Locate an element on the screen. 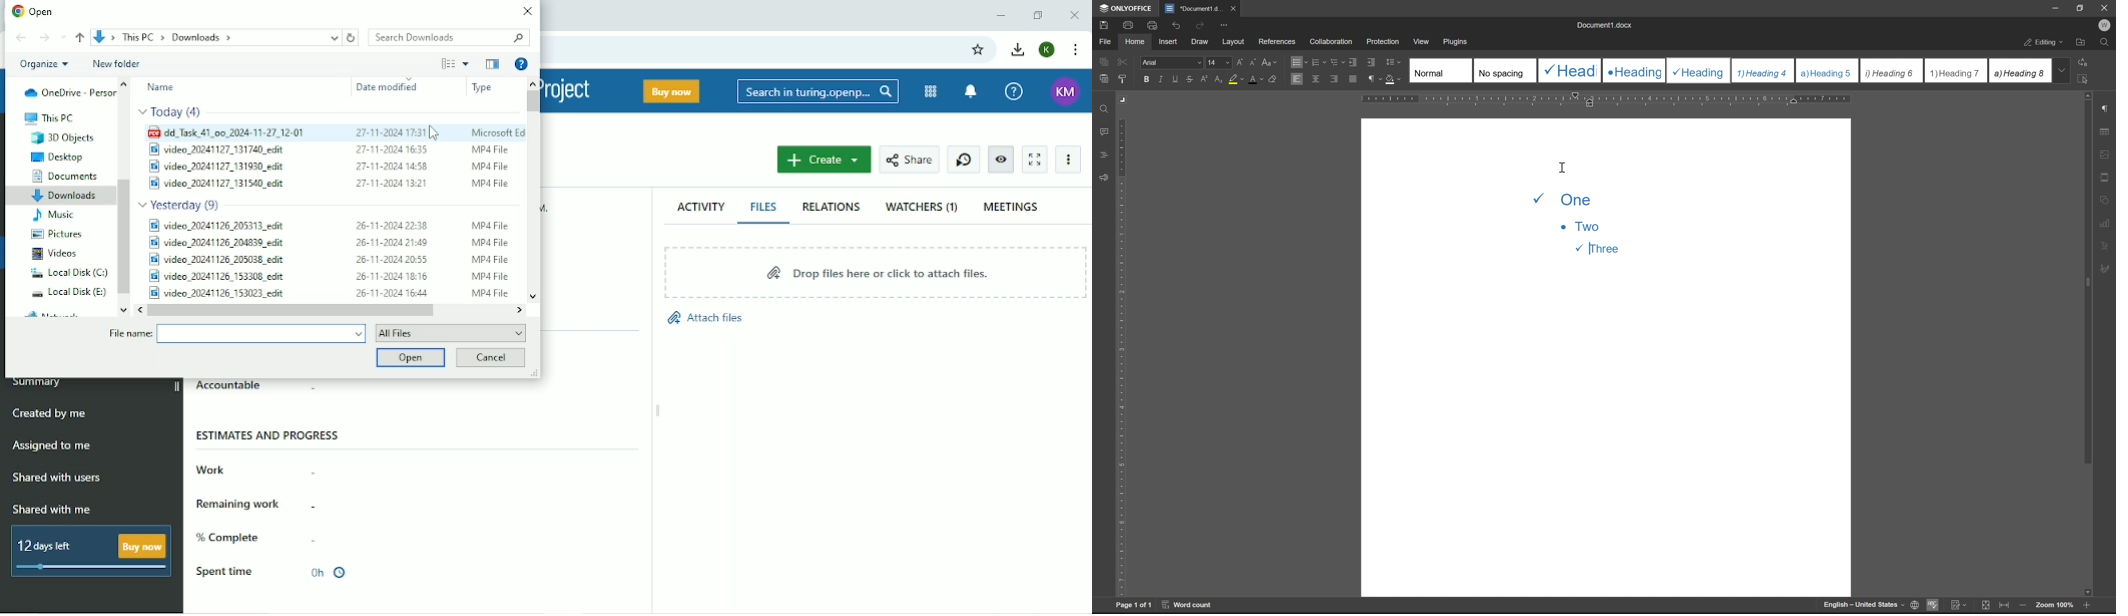 This screenshot has height=616, width=2128. Vertical scrollbar is located at coordinates (124, 235).